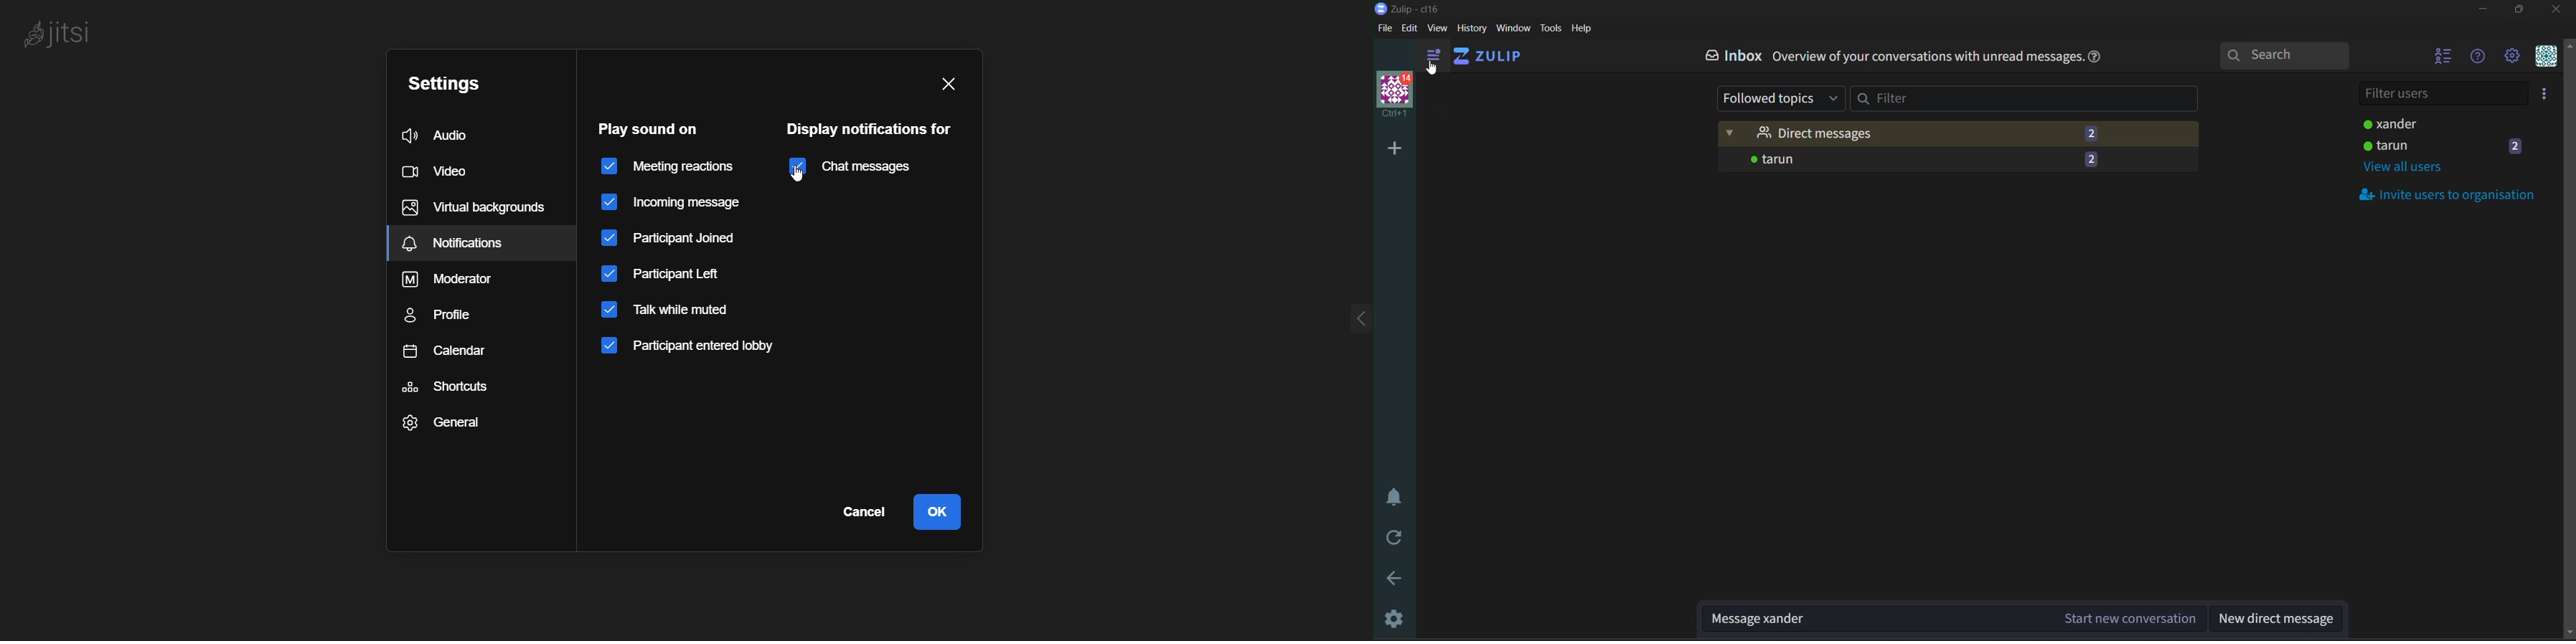 This screenshot has height=644, width=2576. I want to click on cancel, so click(856, 516).